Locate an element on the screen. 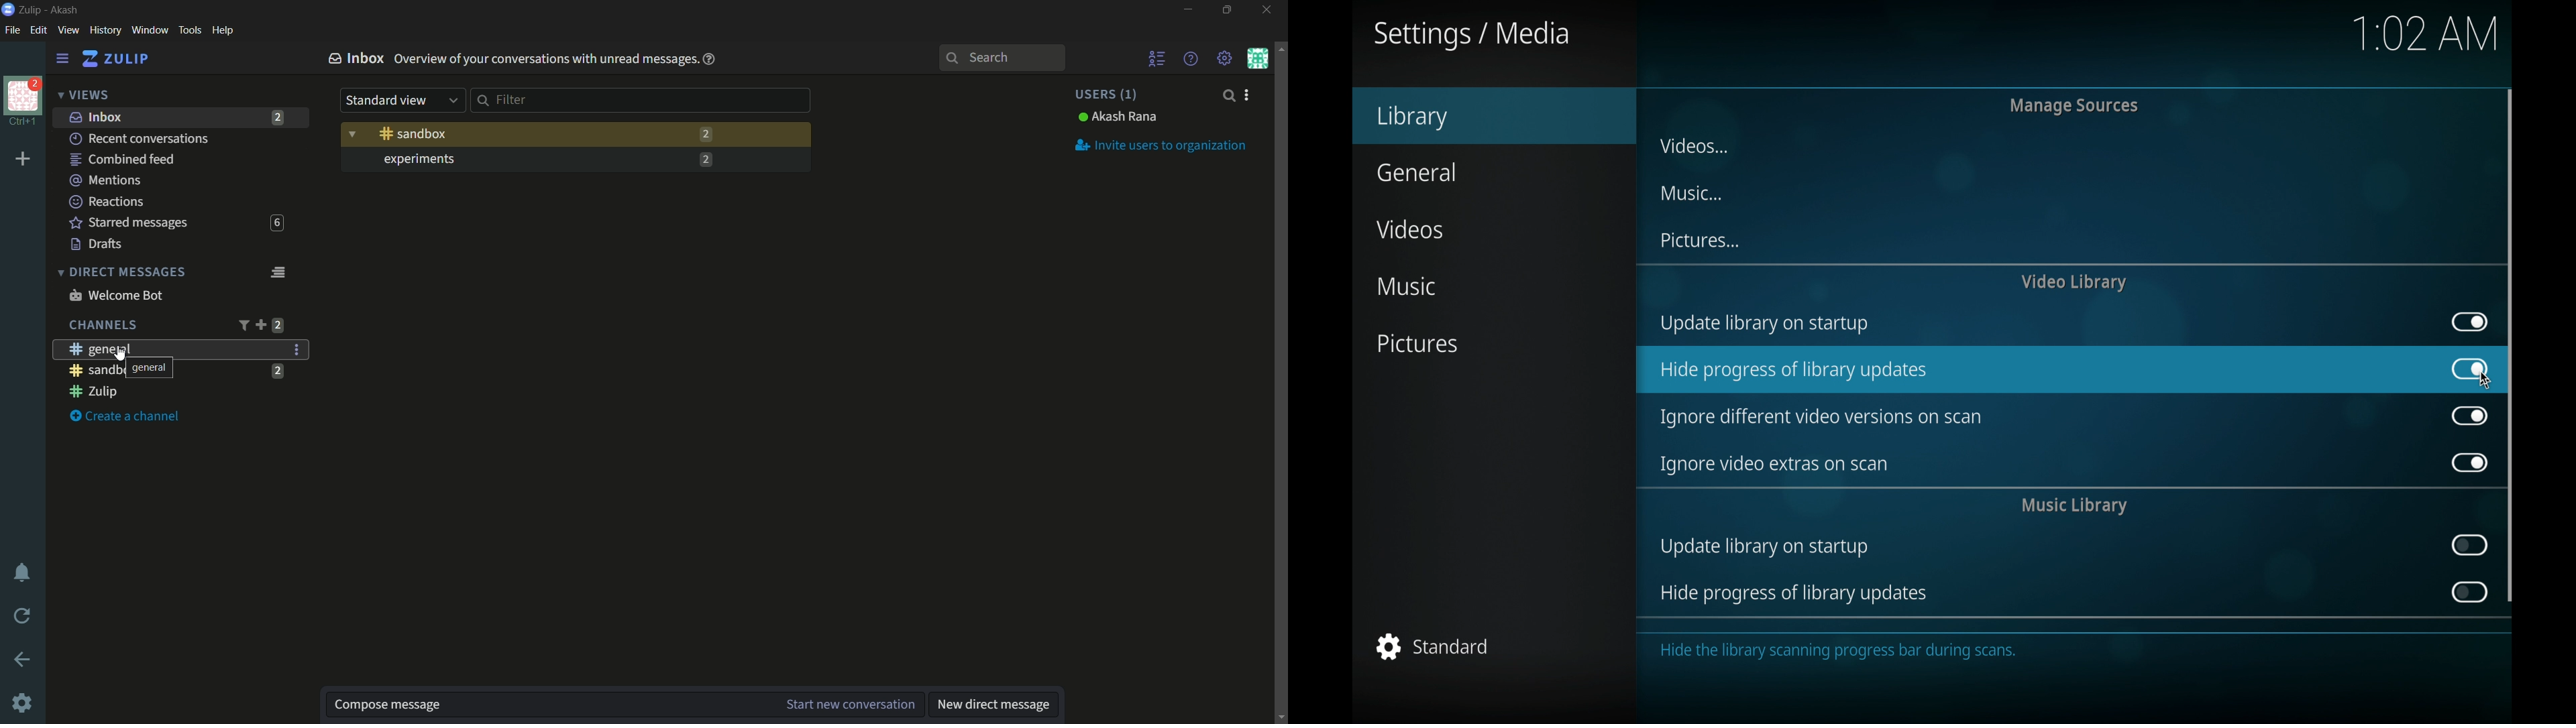 This screenshot has width=2576, height=728. go back is located at coordinates (23, 660).